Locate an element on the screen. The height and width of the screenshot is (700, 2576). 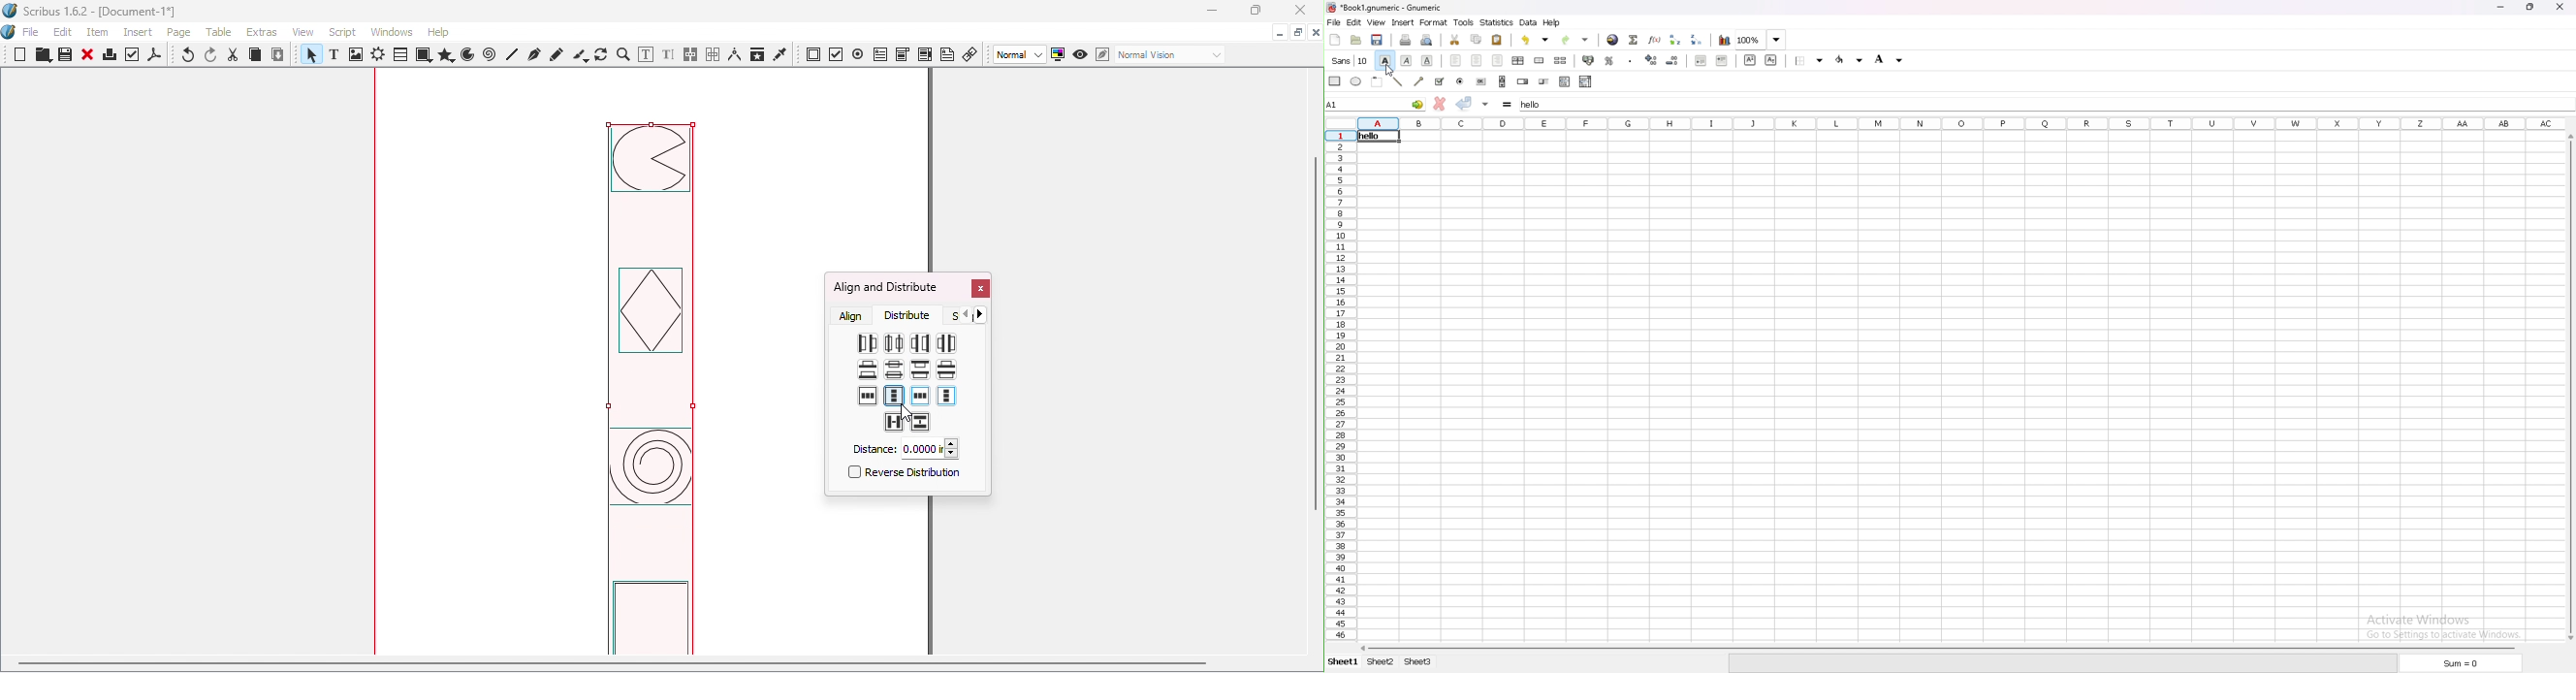
Edit contents of frame is located at coordinates (645, 54).